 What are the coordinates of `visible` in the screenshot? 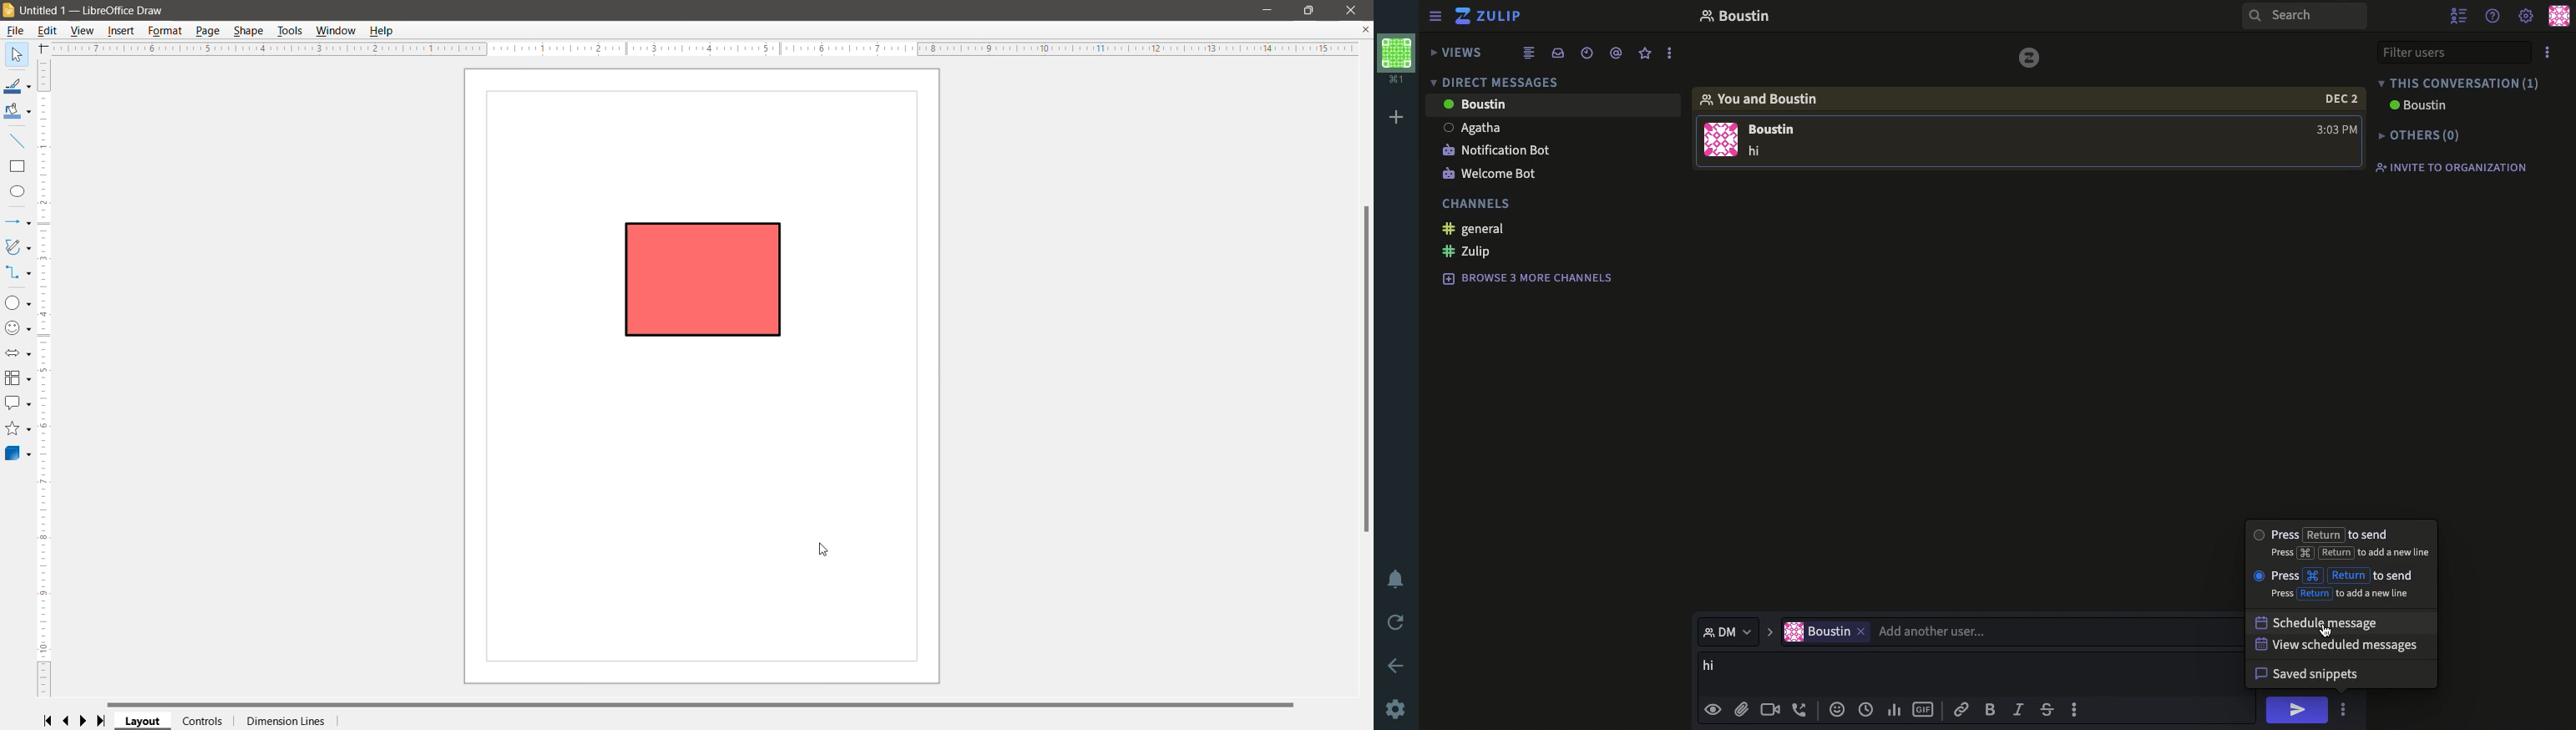 It's located at (1715, 708).